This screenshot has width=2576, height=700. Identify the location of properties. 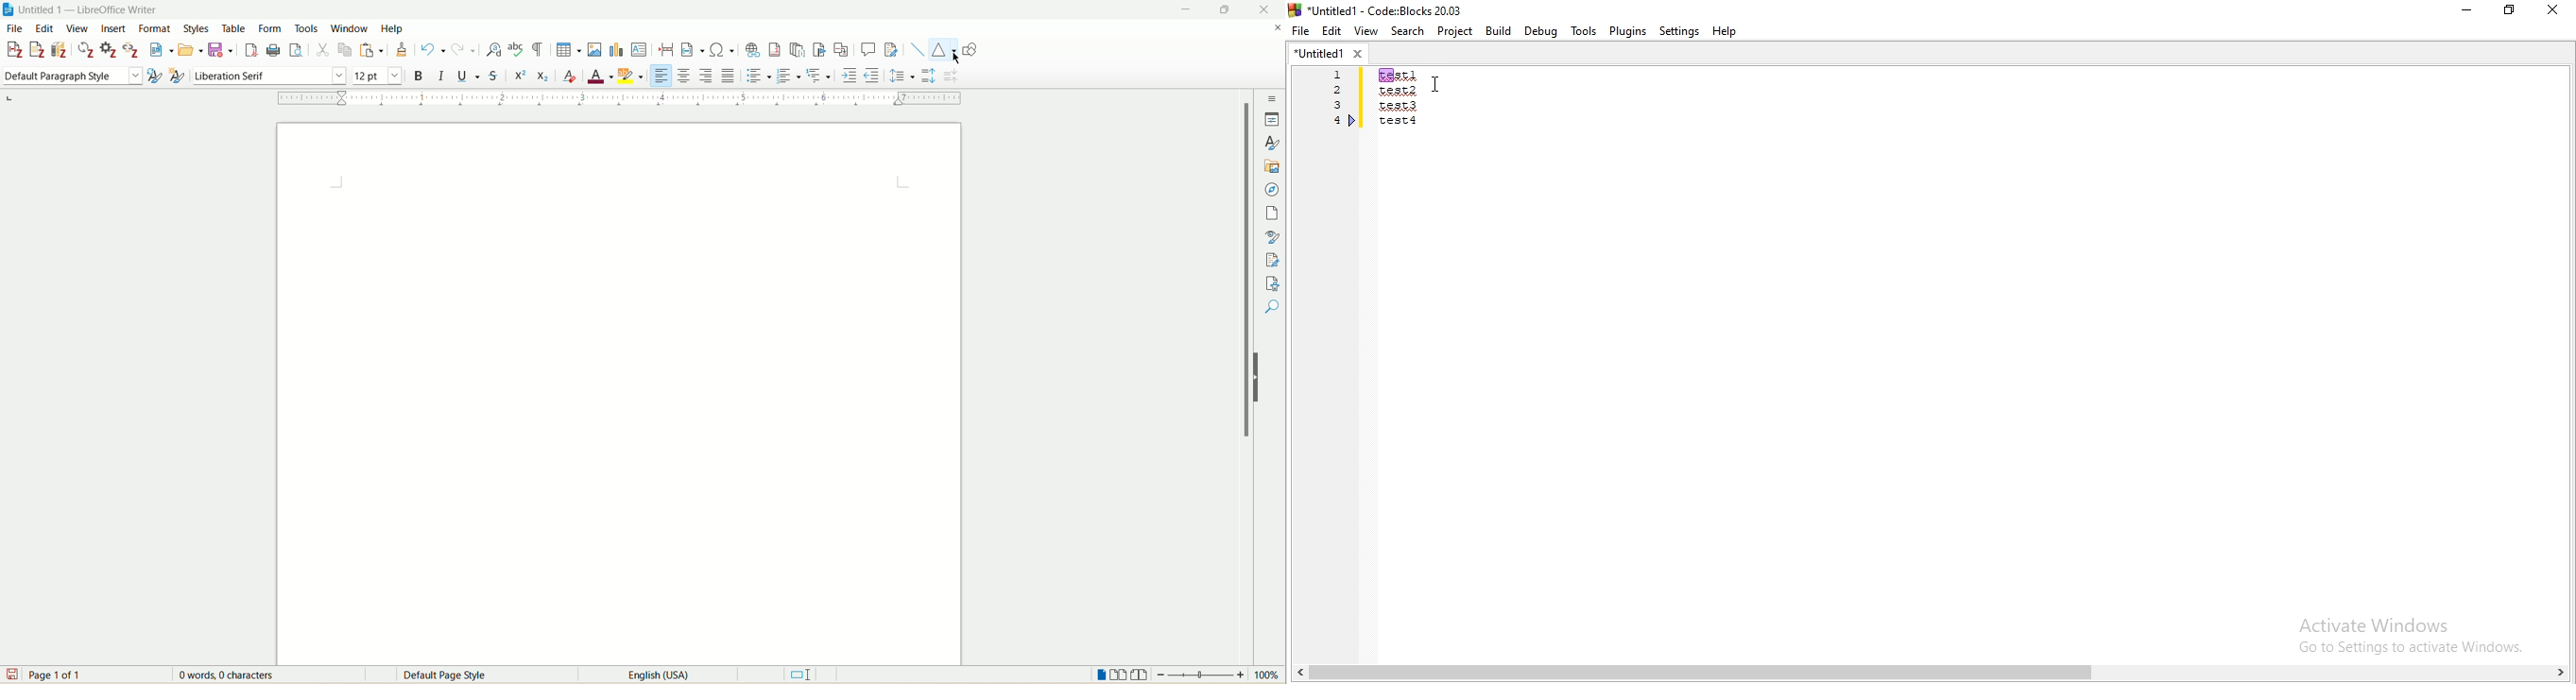
(1272, 119).